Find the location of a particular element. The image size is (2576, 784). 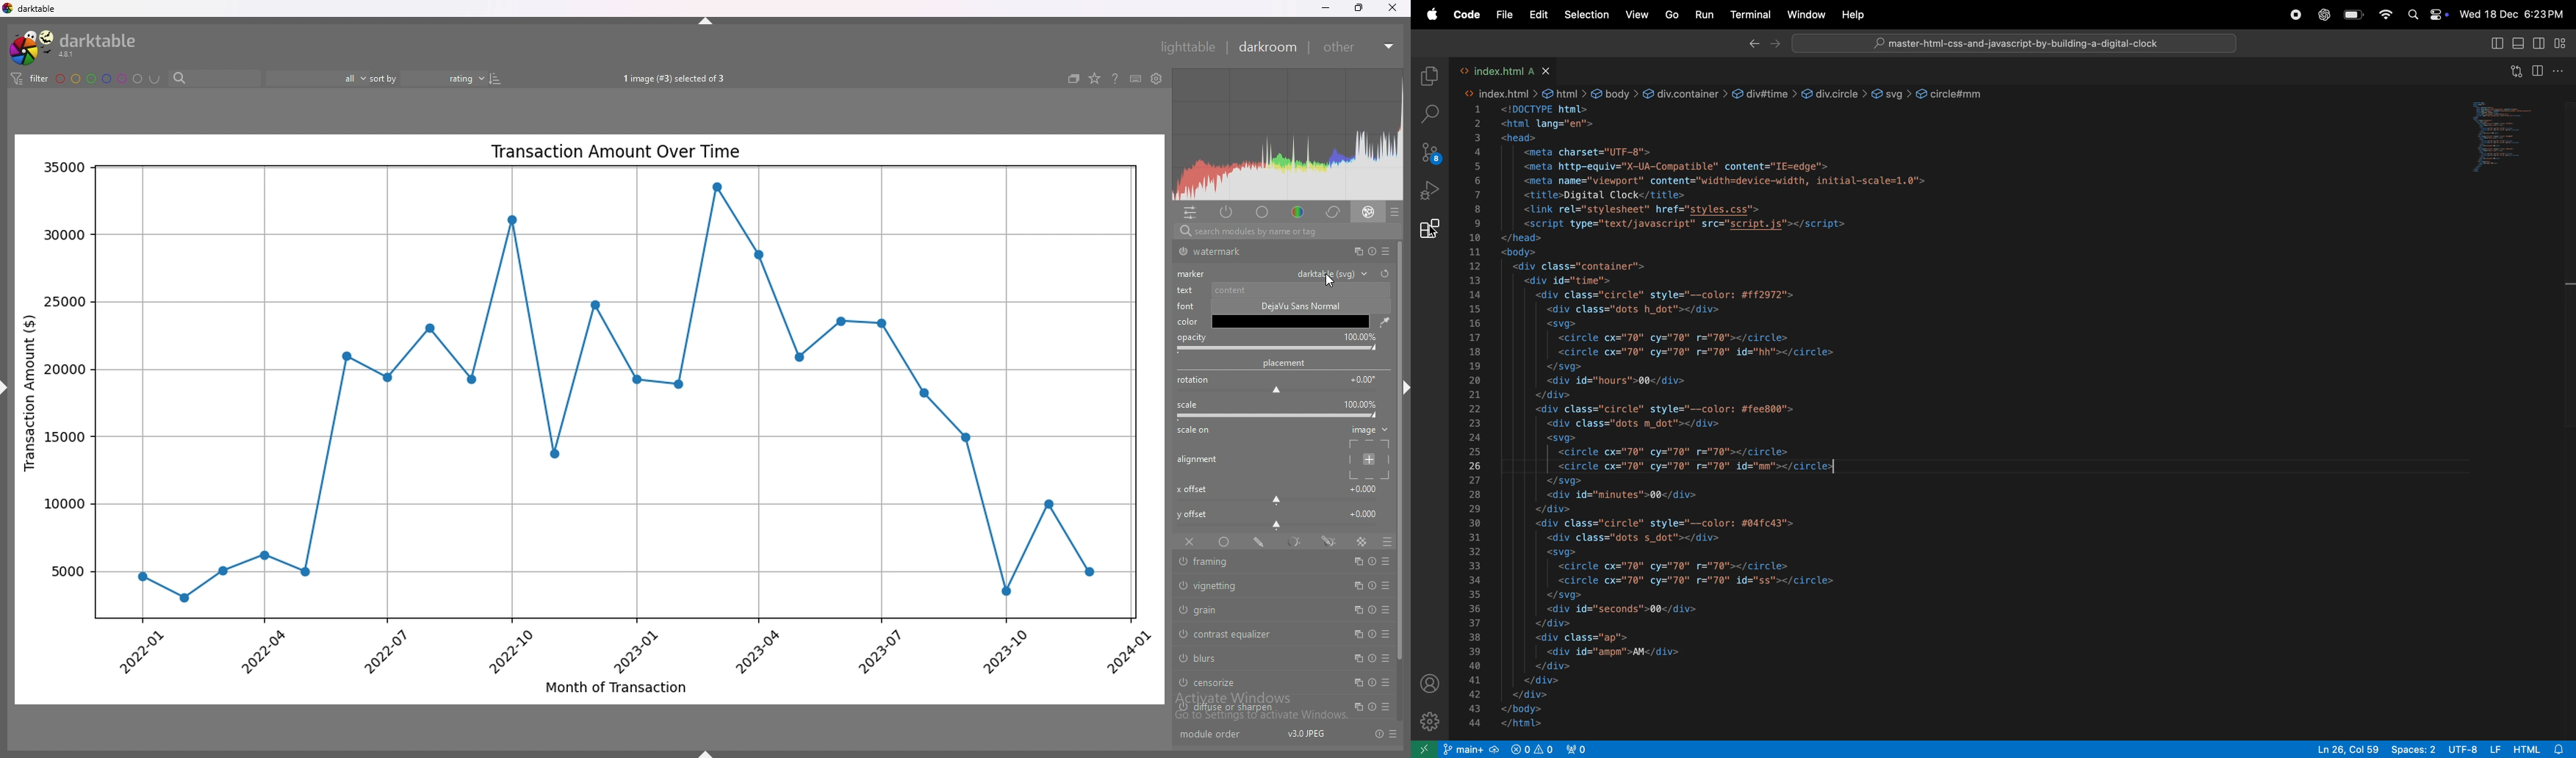

multiple instances action is located at coordinates (1353, 251).